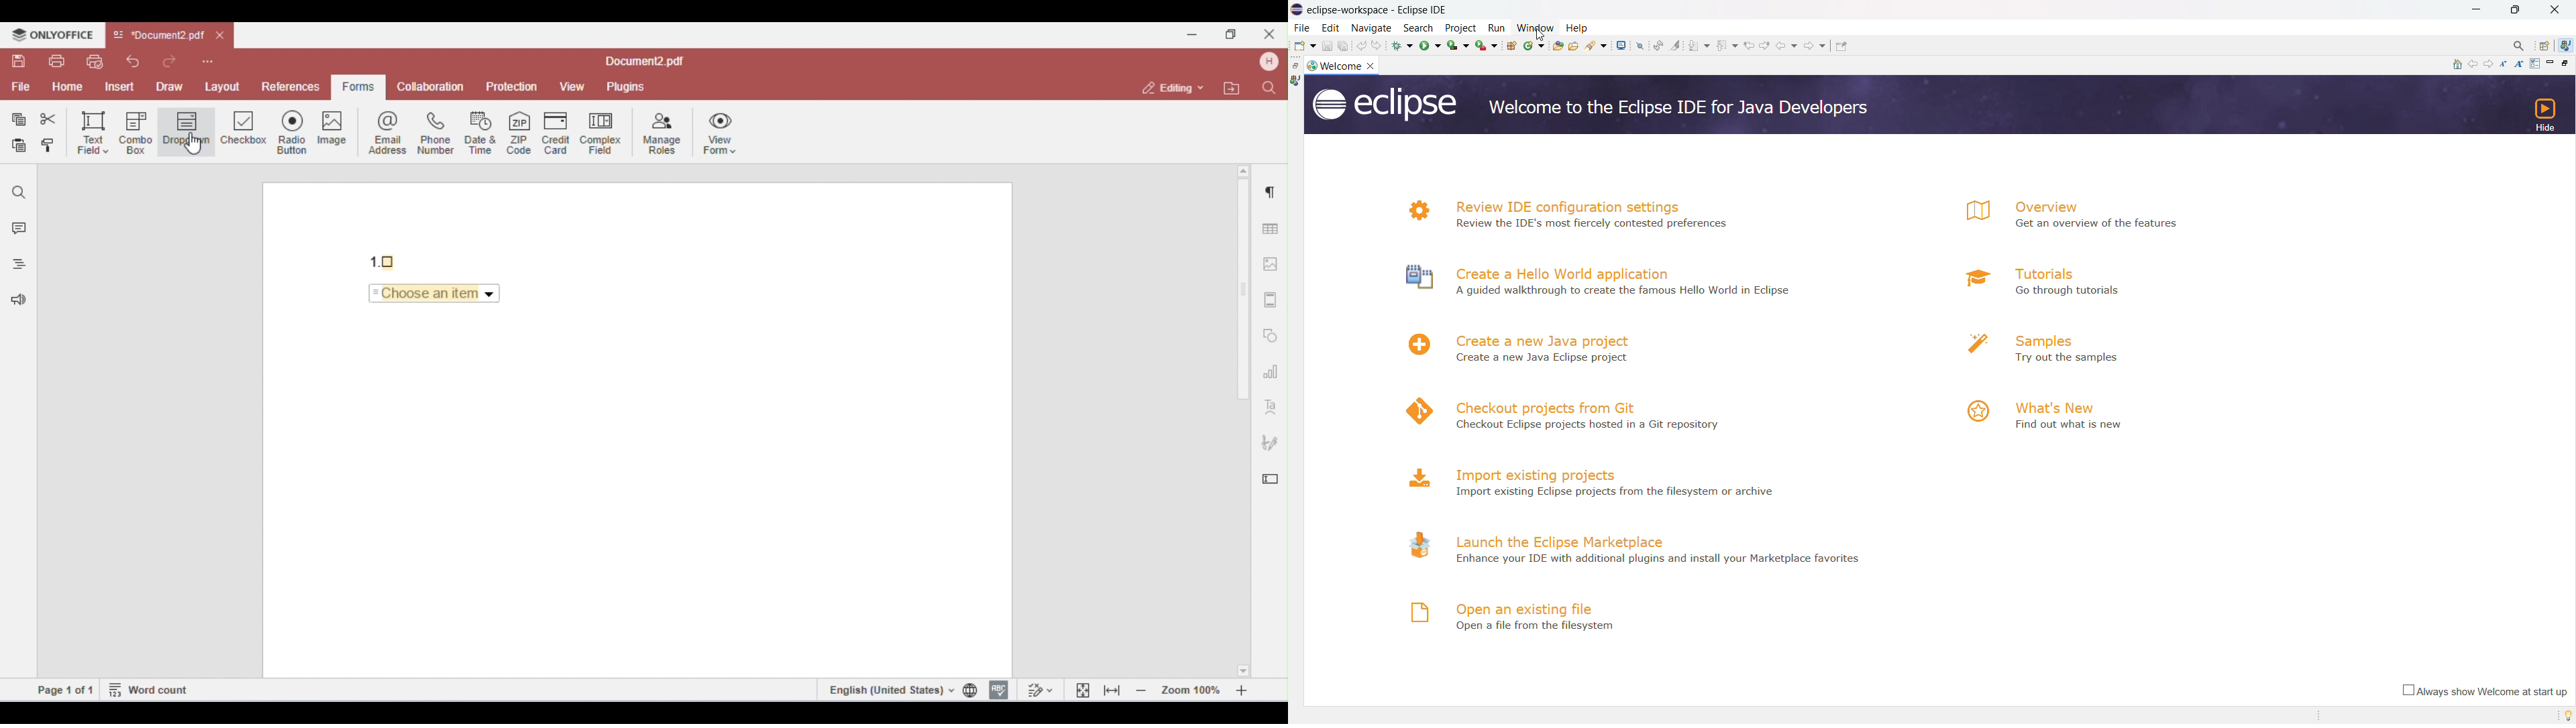 The height and width of the screenshot is (728, 2576). Describe the element at coordinates (1306, 339) in the screenshot. I see `` at that location.